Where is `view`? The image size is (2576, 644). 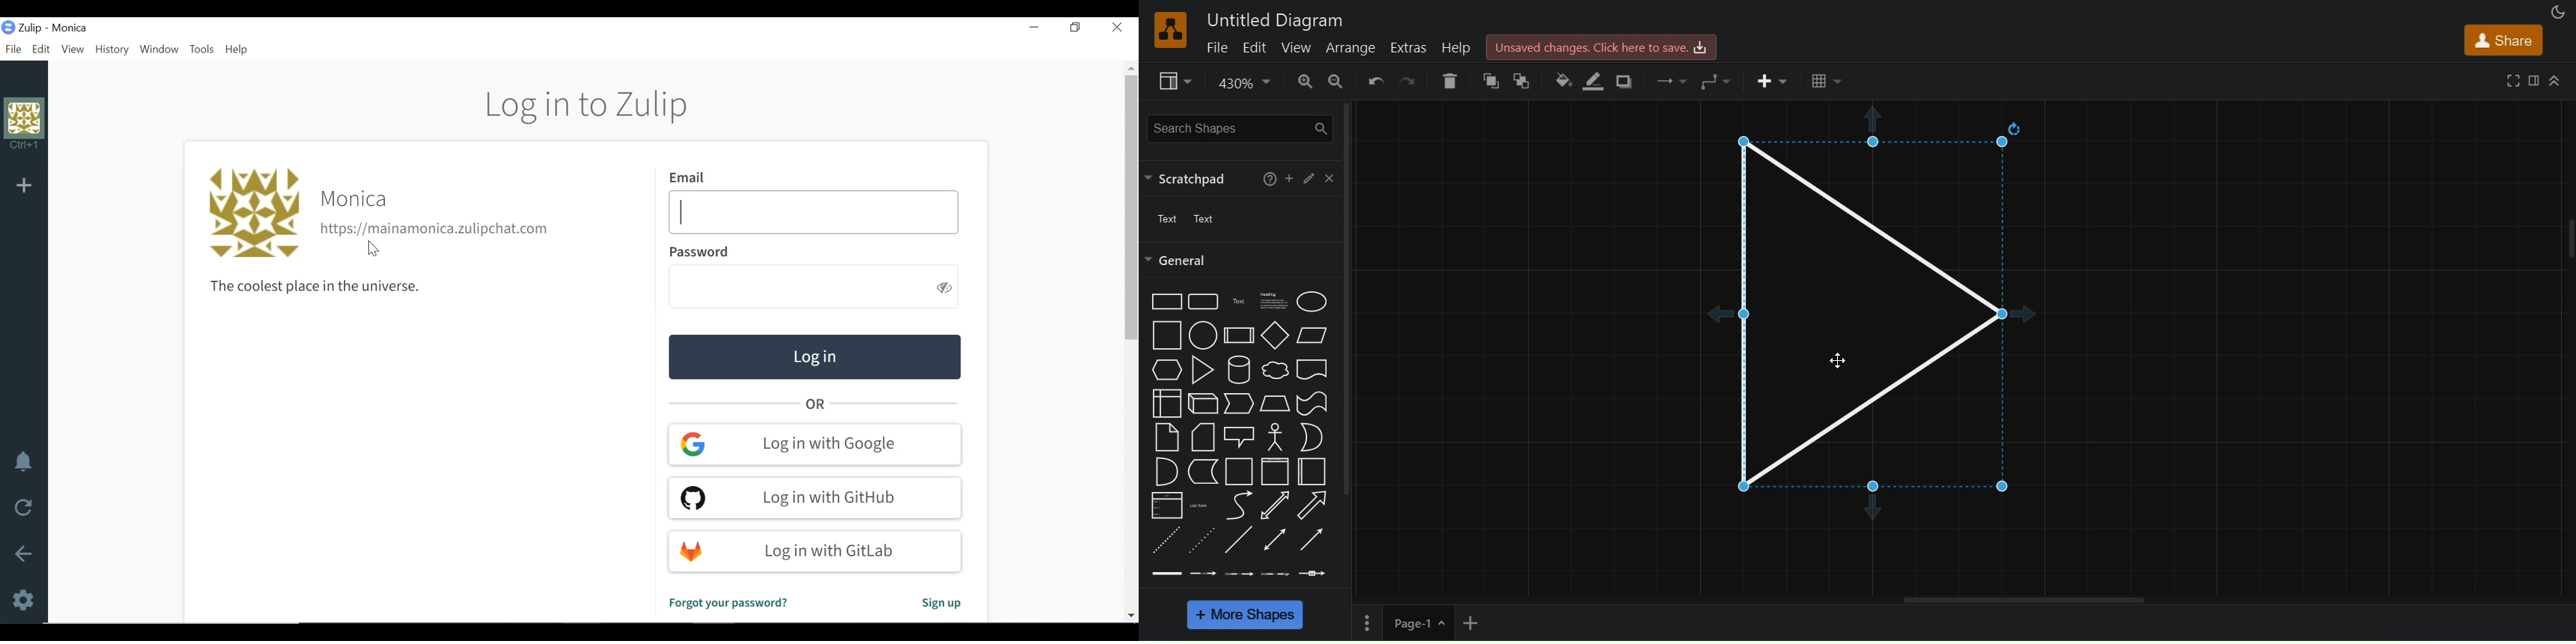 view is located at coordinates (1297, 46).